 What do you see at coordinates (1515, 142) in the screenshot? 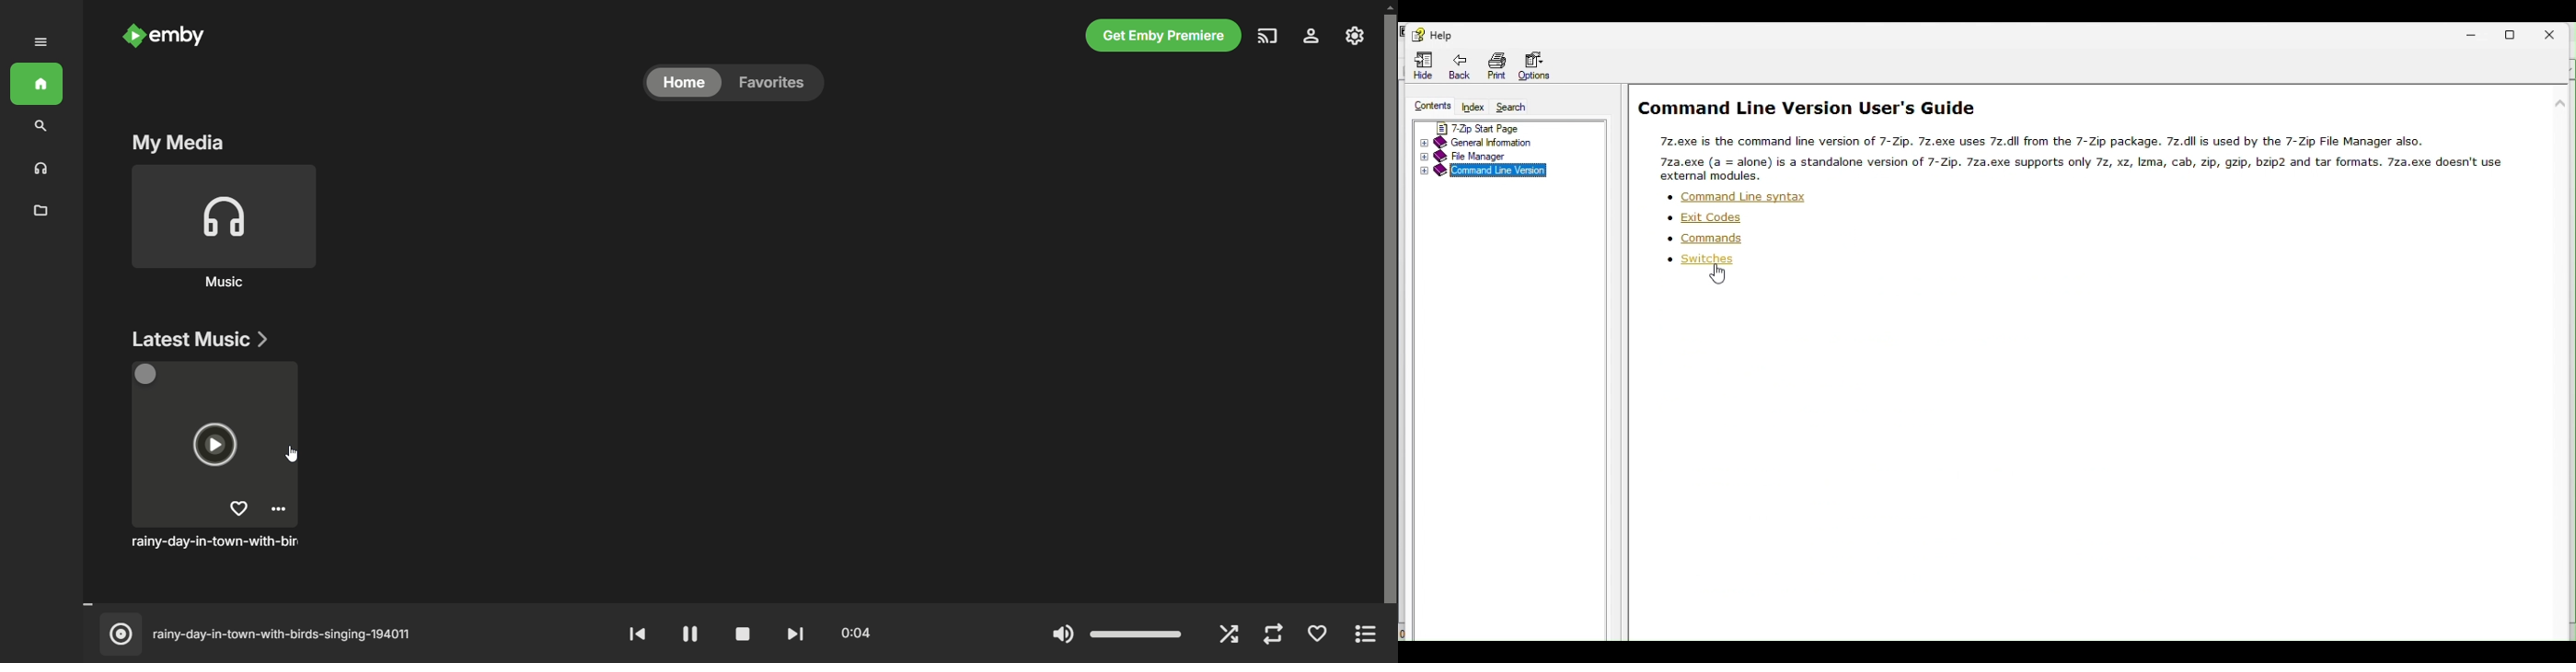
I see `General information` at bounding box center [1515, 142].